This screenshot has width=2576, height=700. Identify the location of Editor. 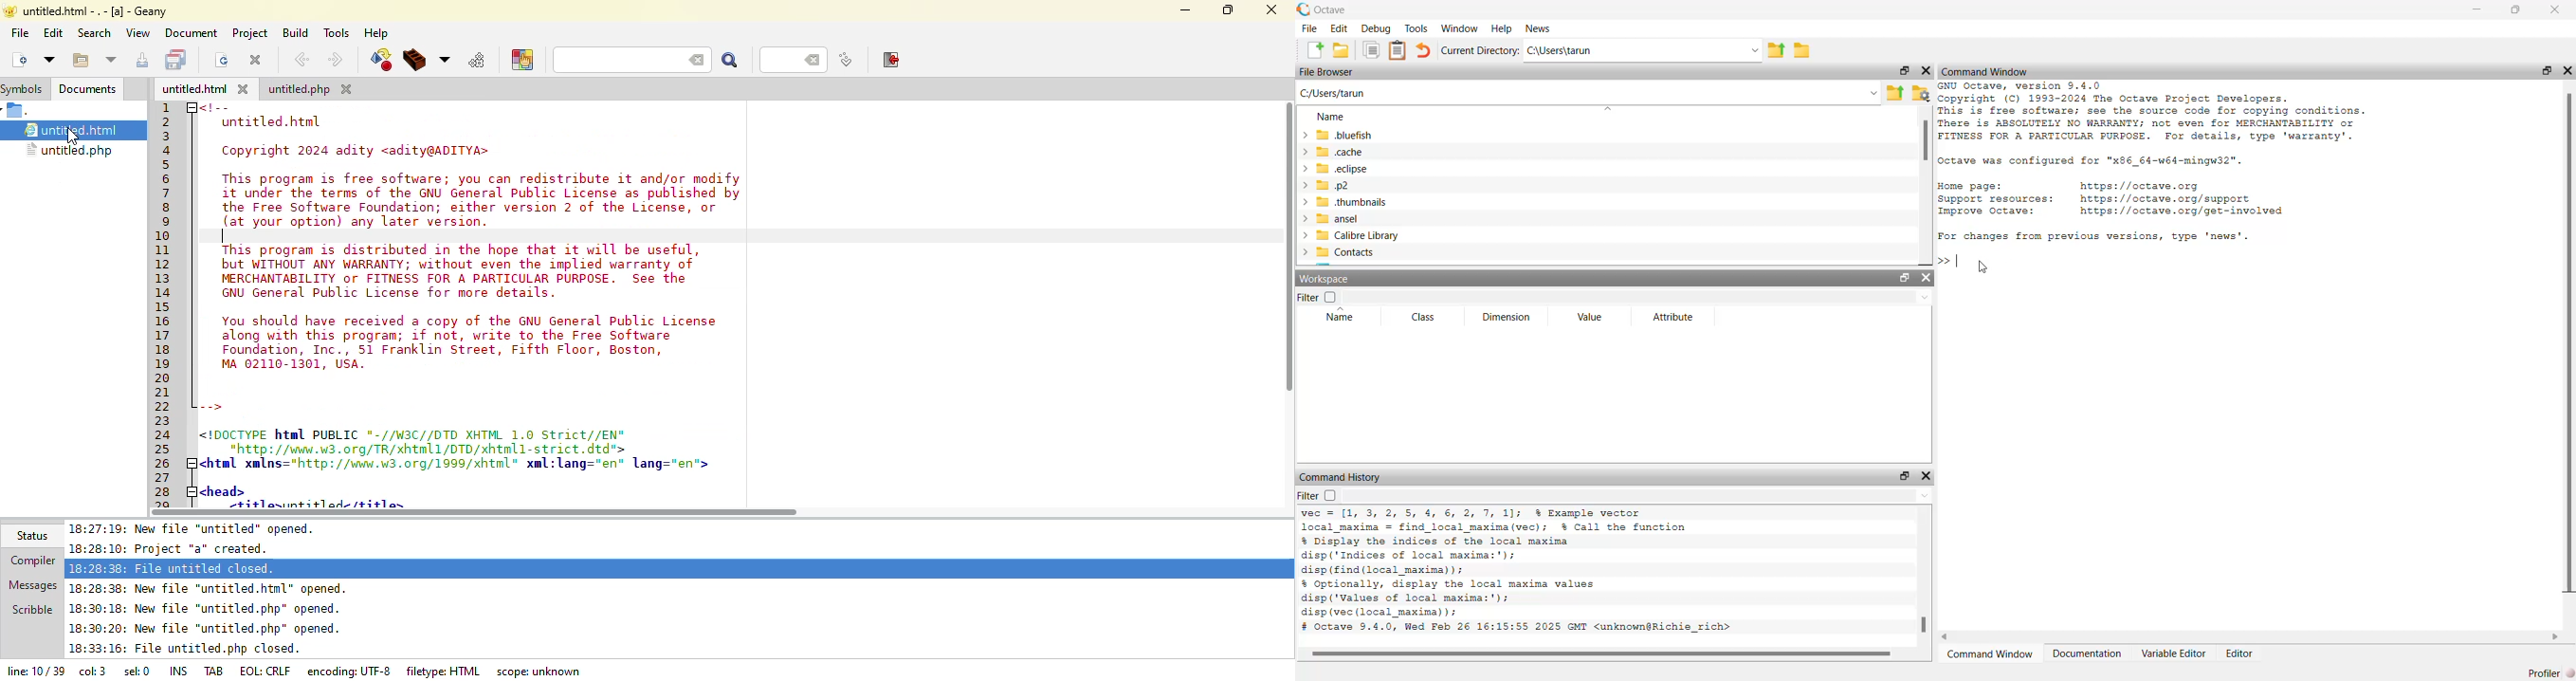
(2239, 652).